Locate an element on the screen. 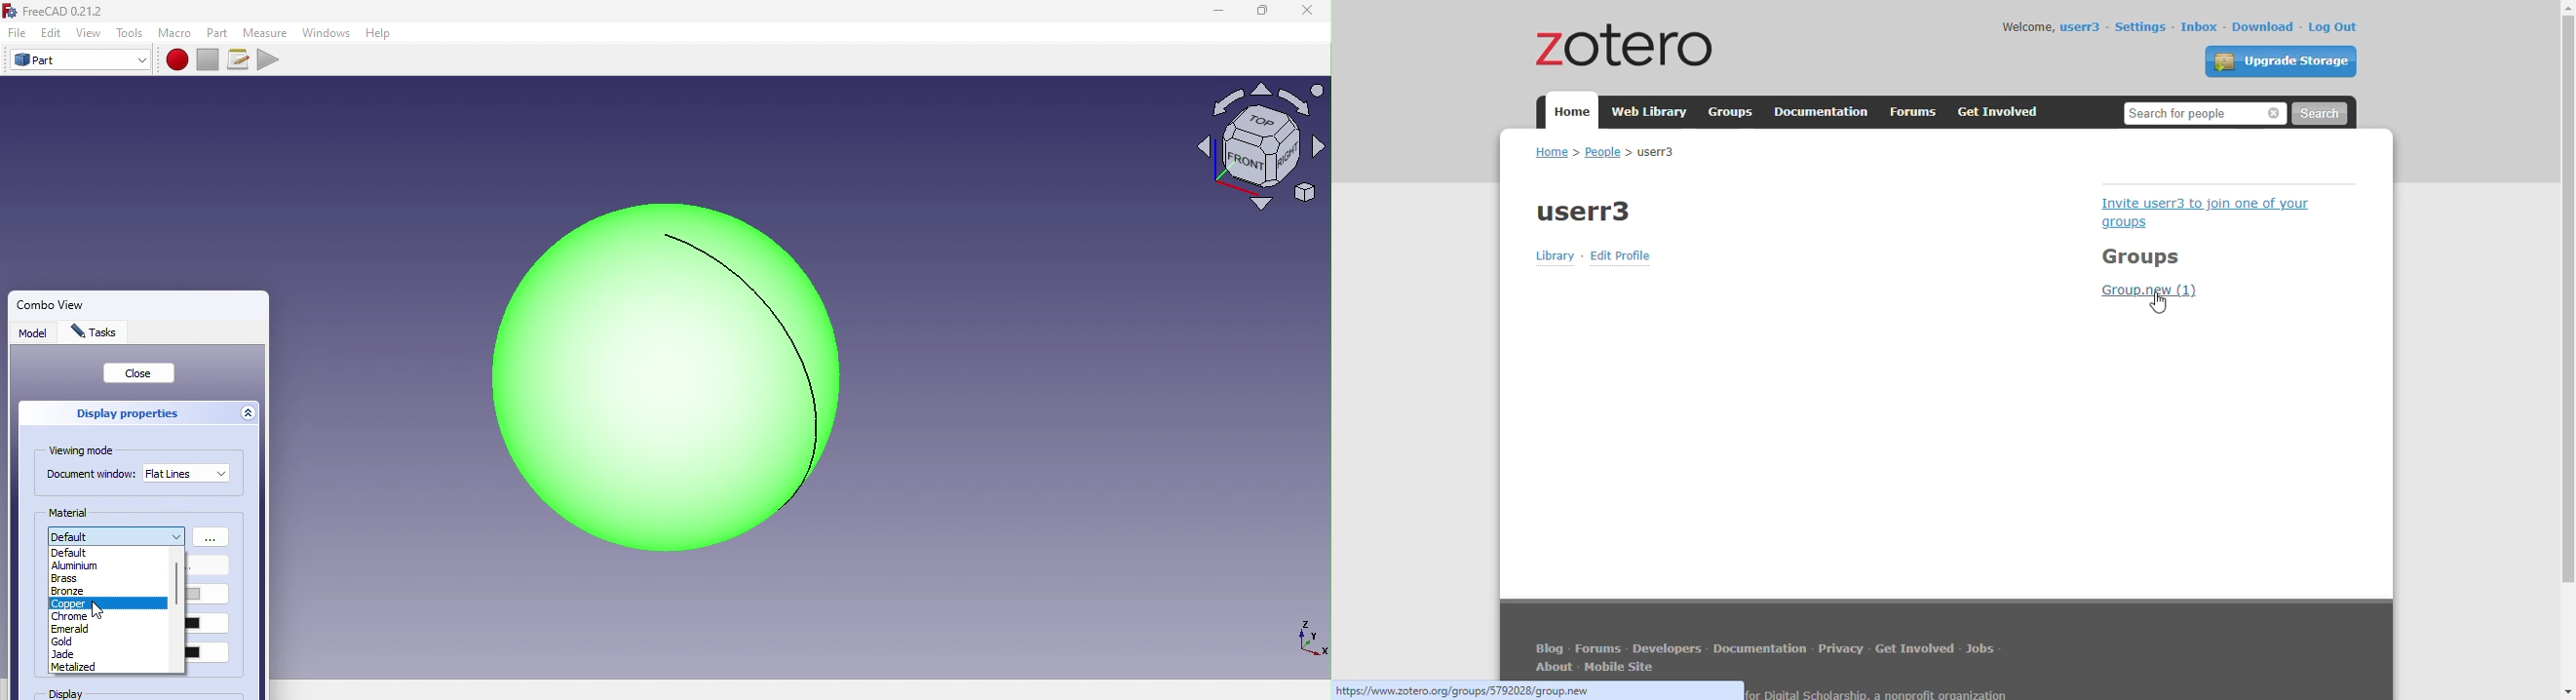 The height and width of the screenshot is (700, 2576). search is located at coordinates (2319, 114).